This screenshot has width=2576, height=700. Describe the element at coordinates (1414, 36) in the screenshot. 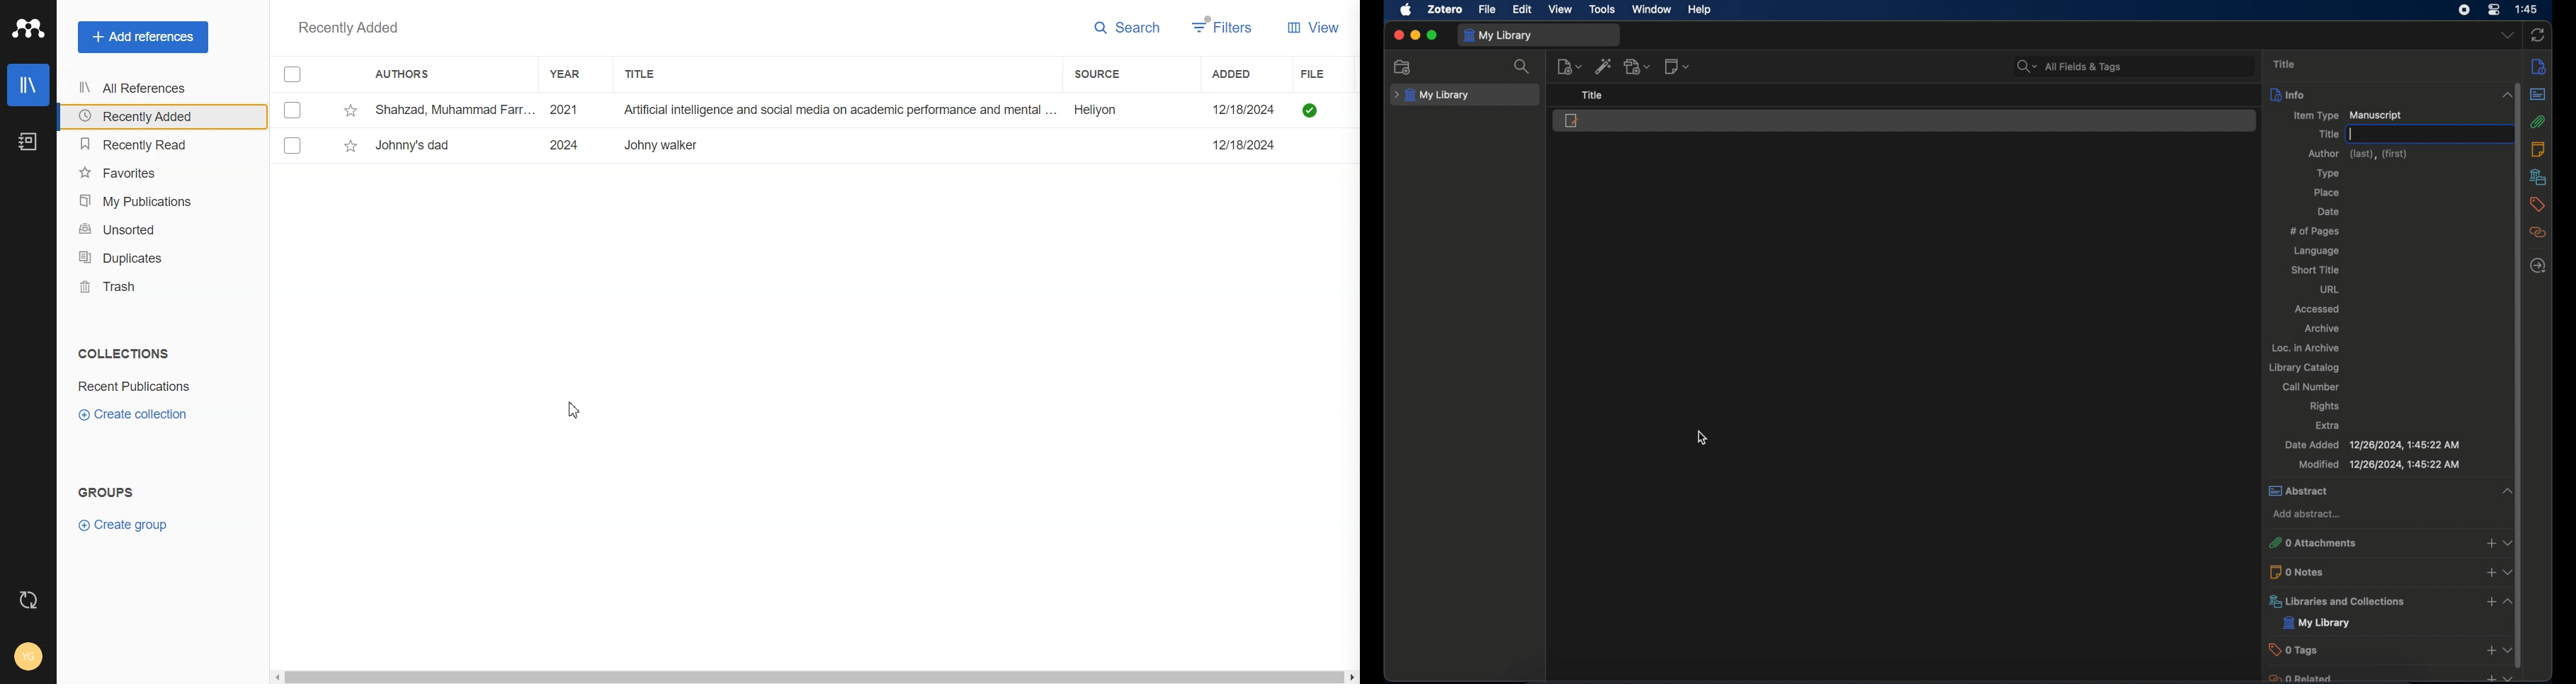

I see `minimize` at that location.